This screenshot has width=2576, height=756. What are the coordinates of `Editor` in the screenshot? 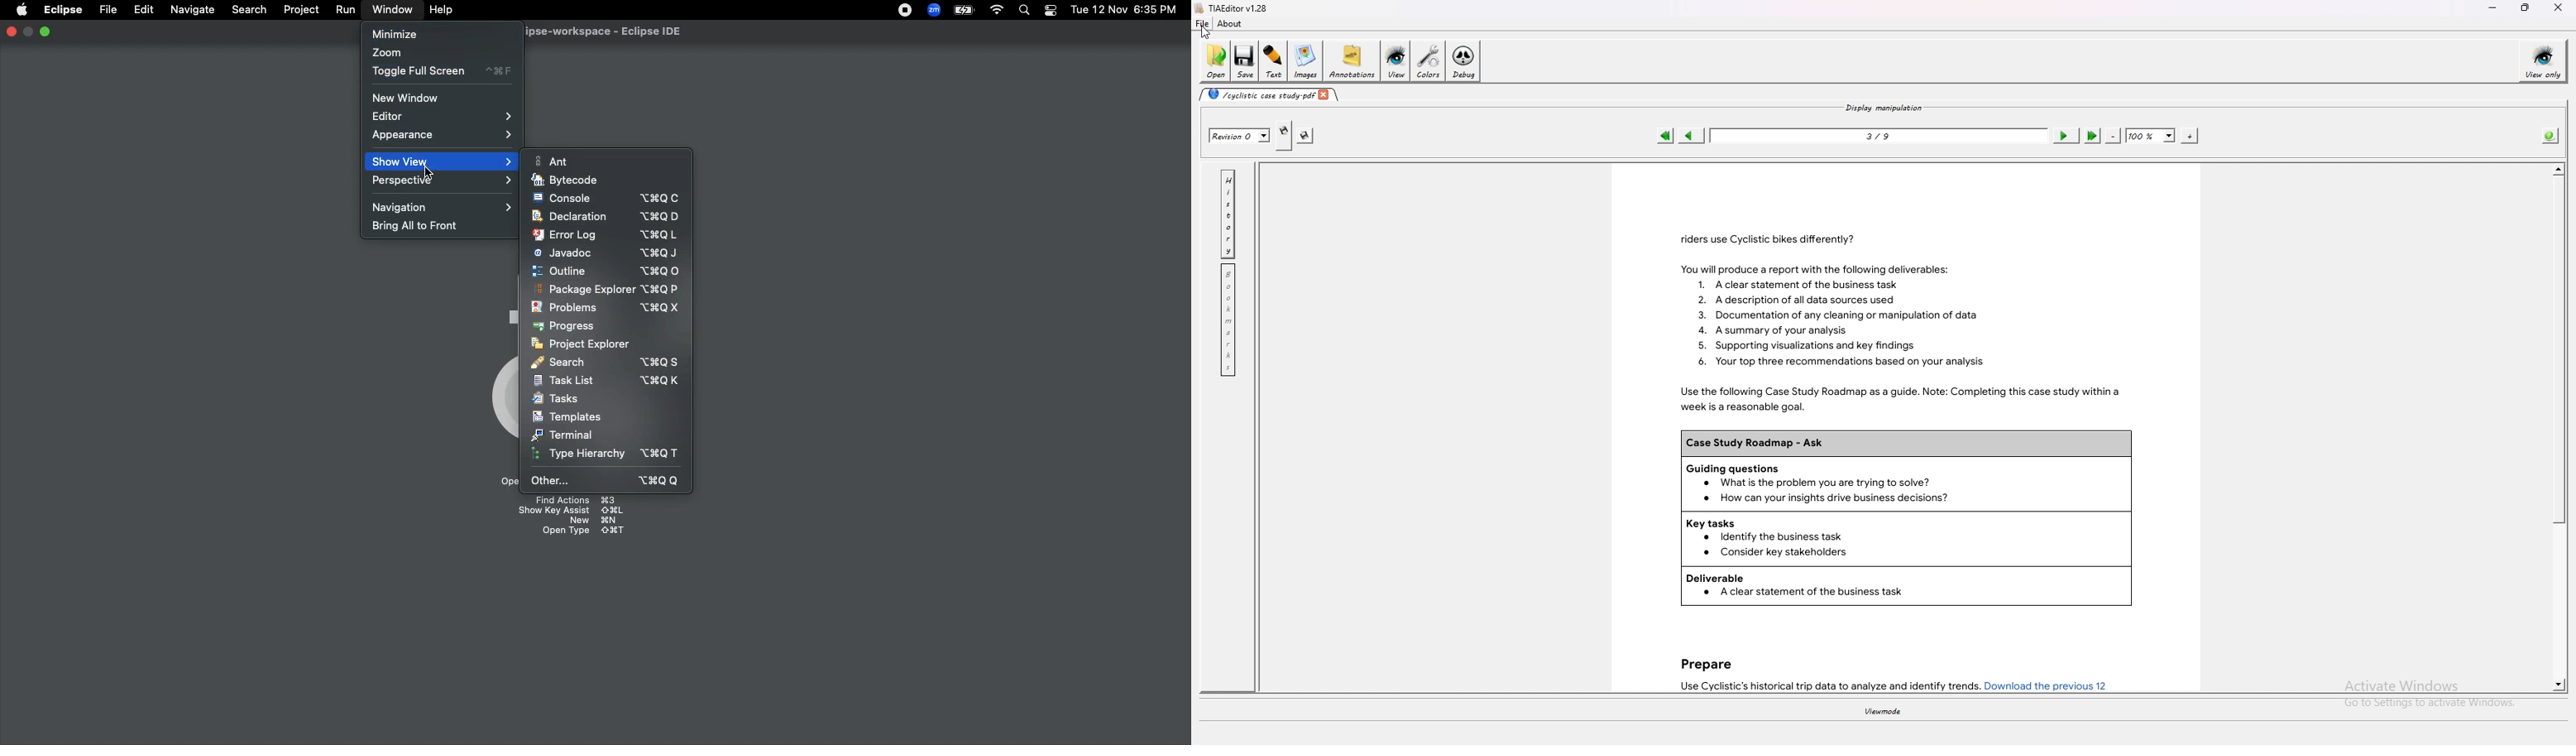 It's located at (446, 117).